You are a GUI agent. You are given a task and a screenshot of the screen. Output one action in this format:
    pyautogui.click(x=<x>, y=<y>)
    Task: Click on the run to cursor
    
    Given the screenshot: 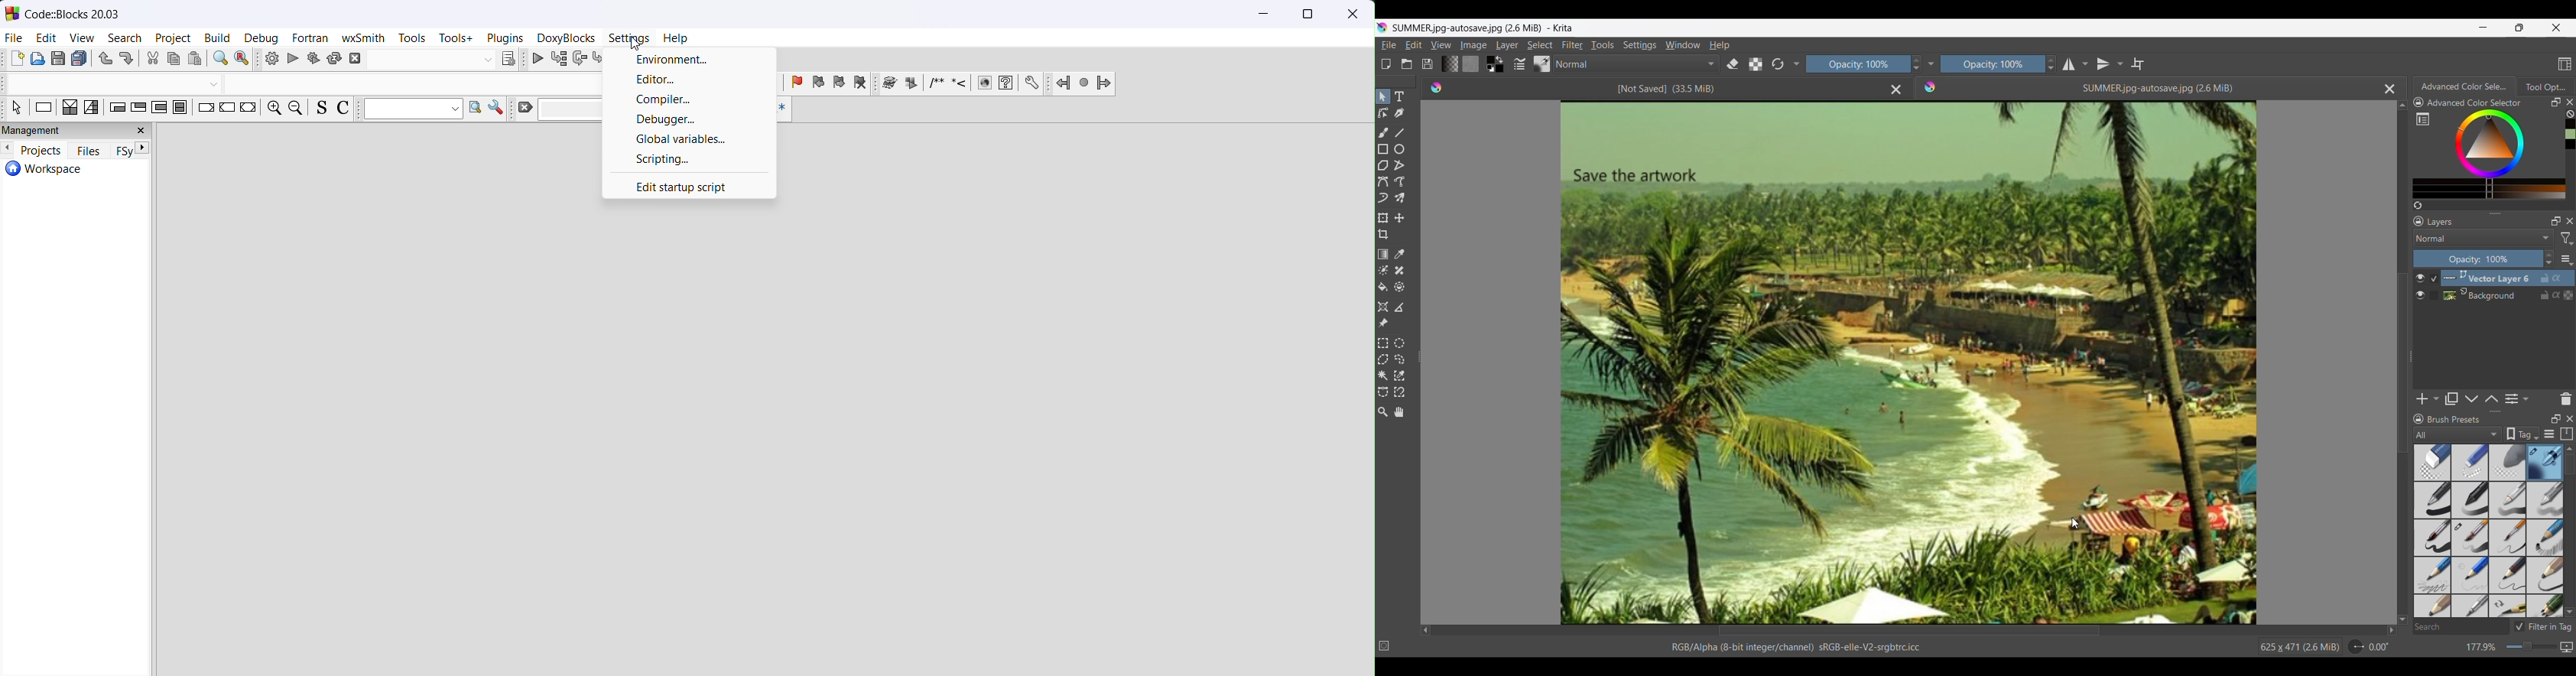 What is the action you would take?
    pyautogui.click(x=563, y=60)
    